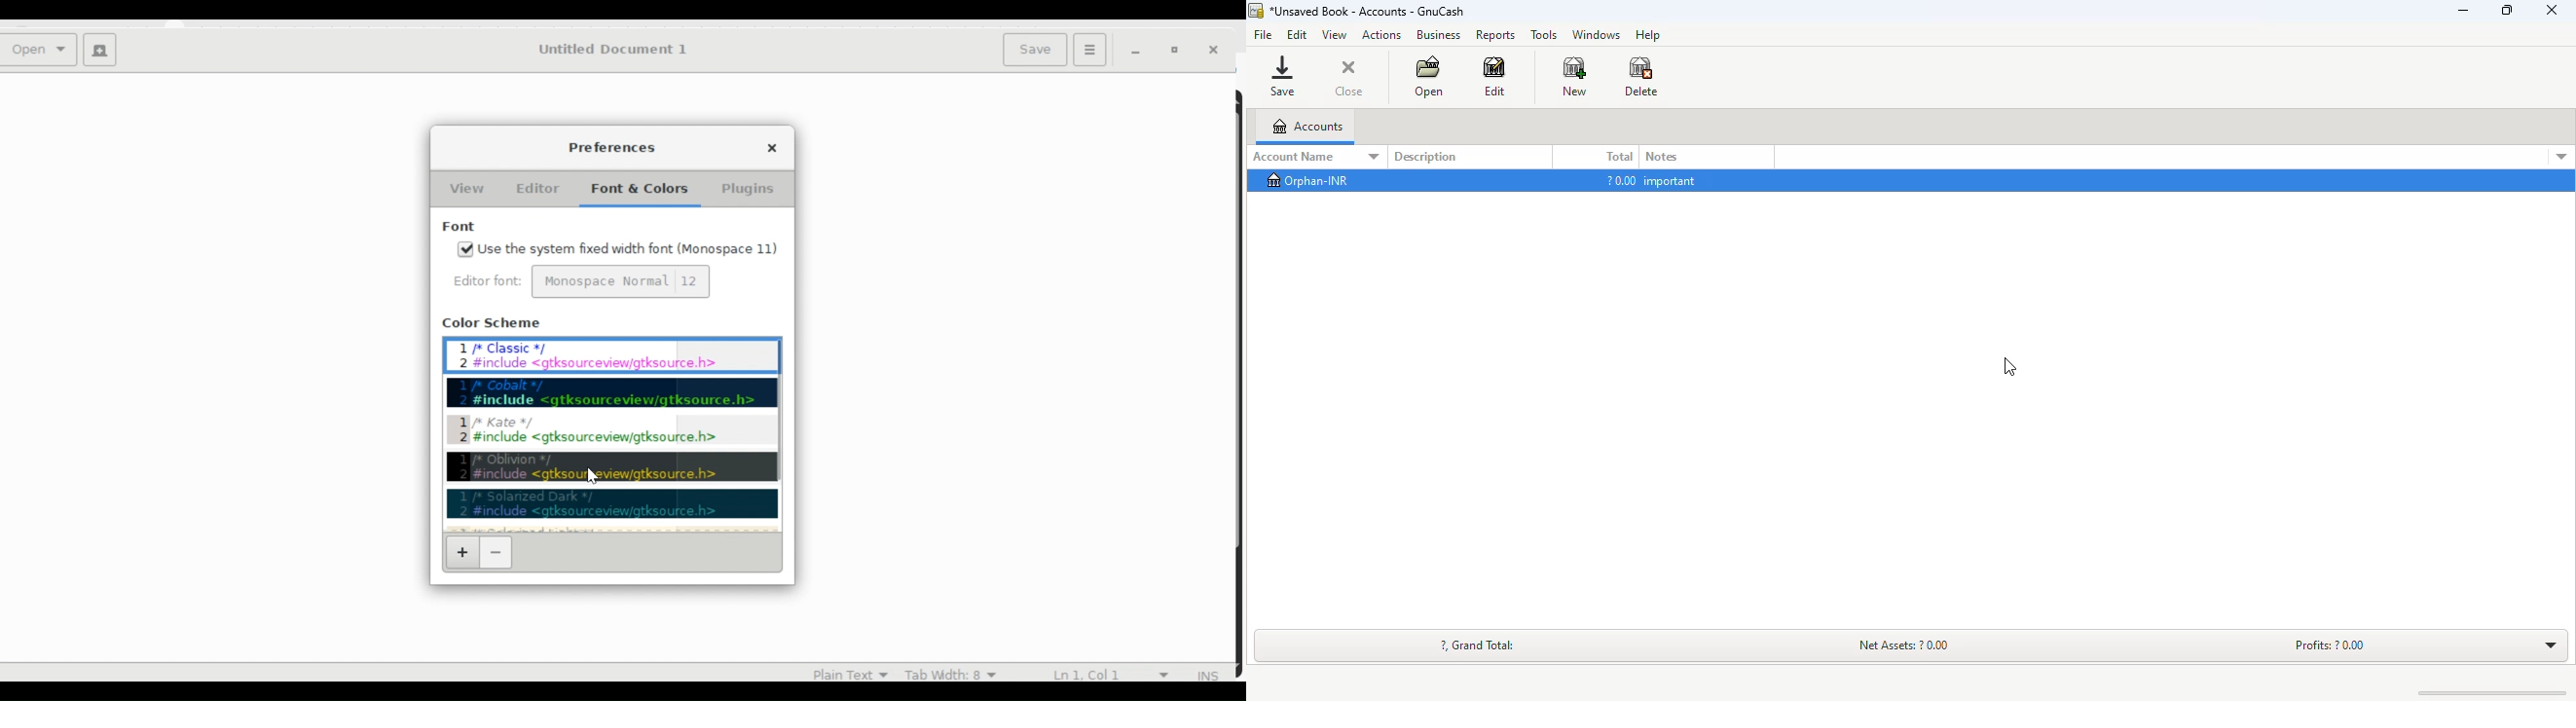  Describe the element at coordinates (2508, 11) in the screenshot. I see `maximize` at that location.